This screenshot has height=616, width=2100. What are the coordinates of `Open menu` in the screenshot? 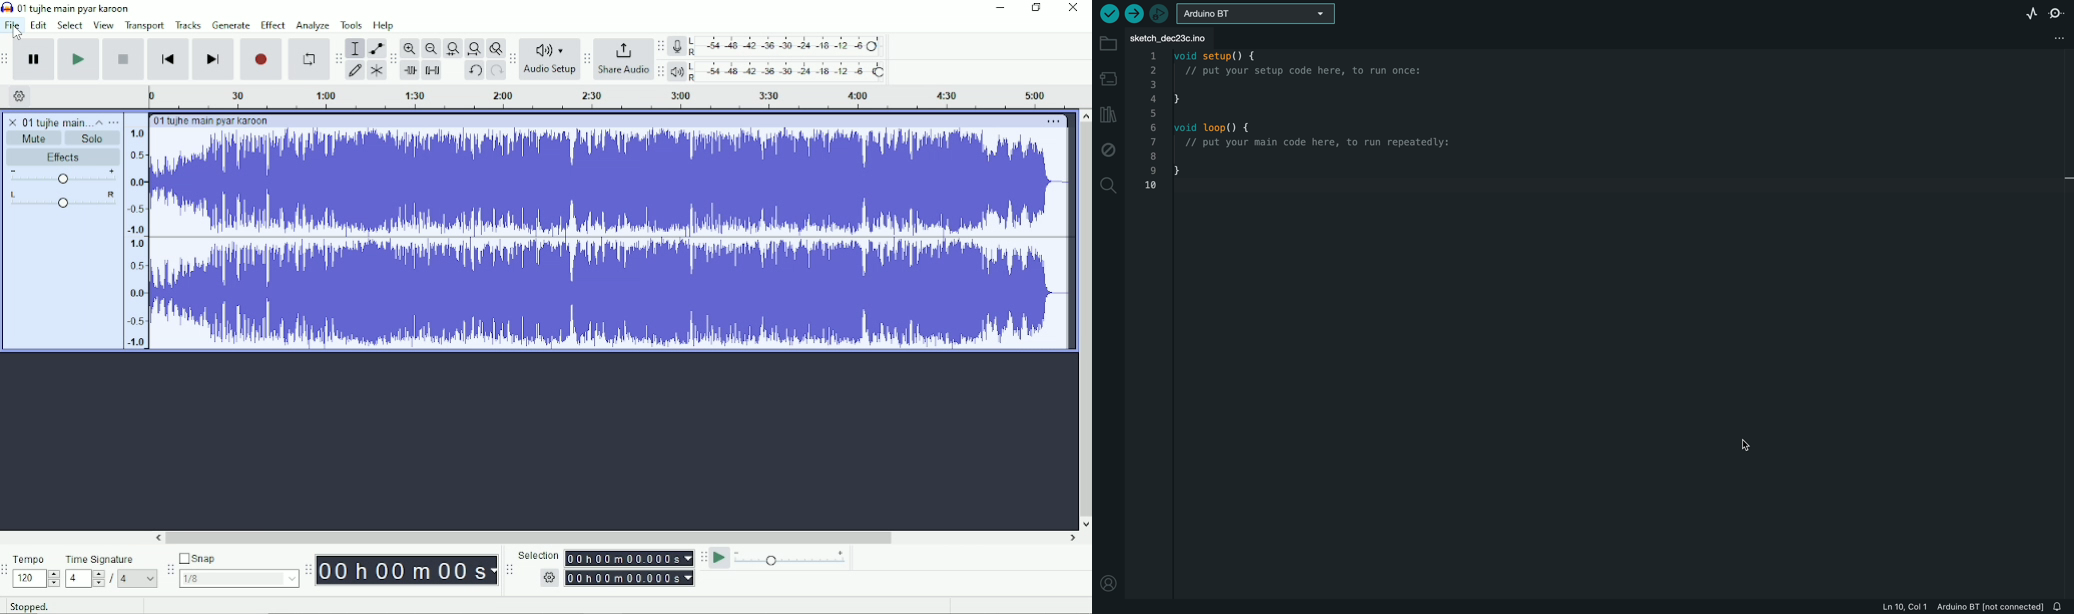 It's located at (115, 122).